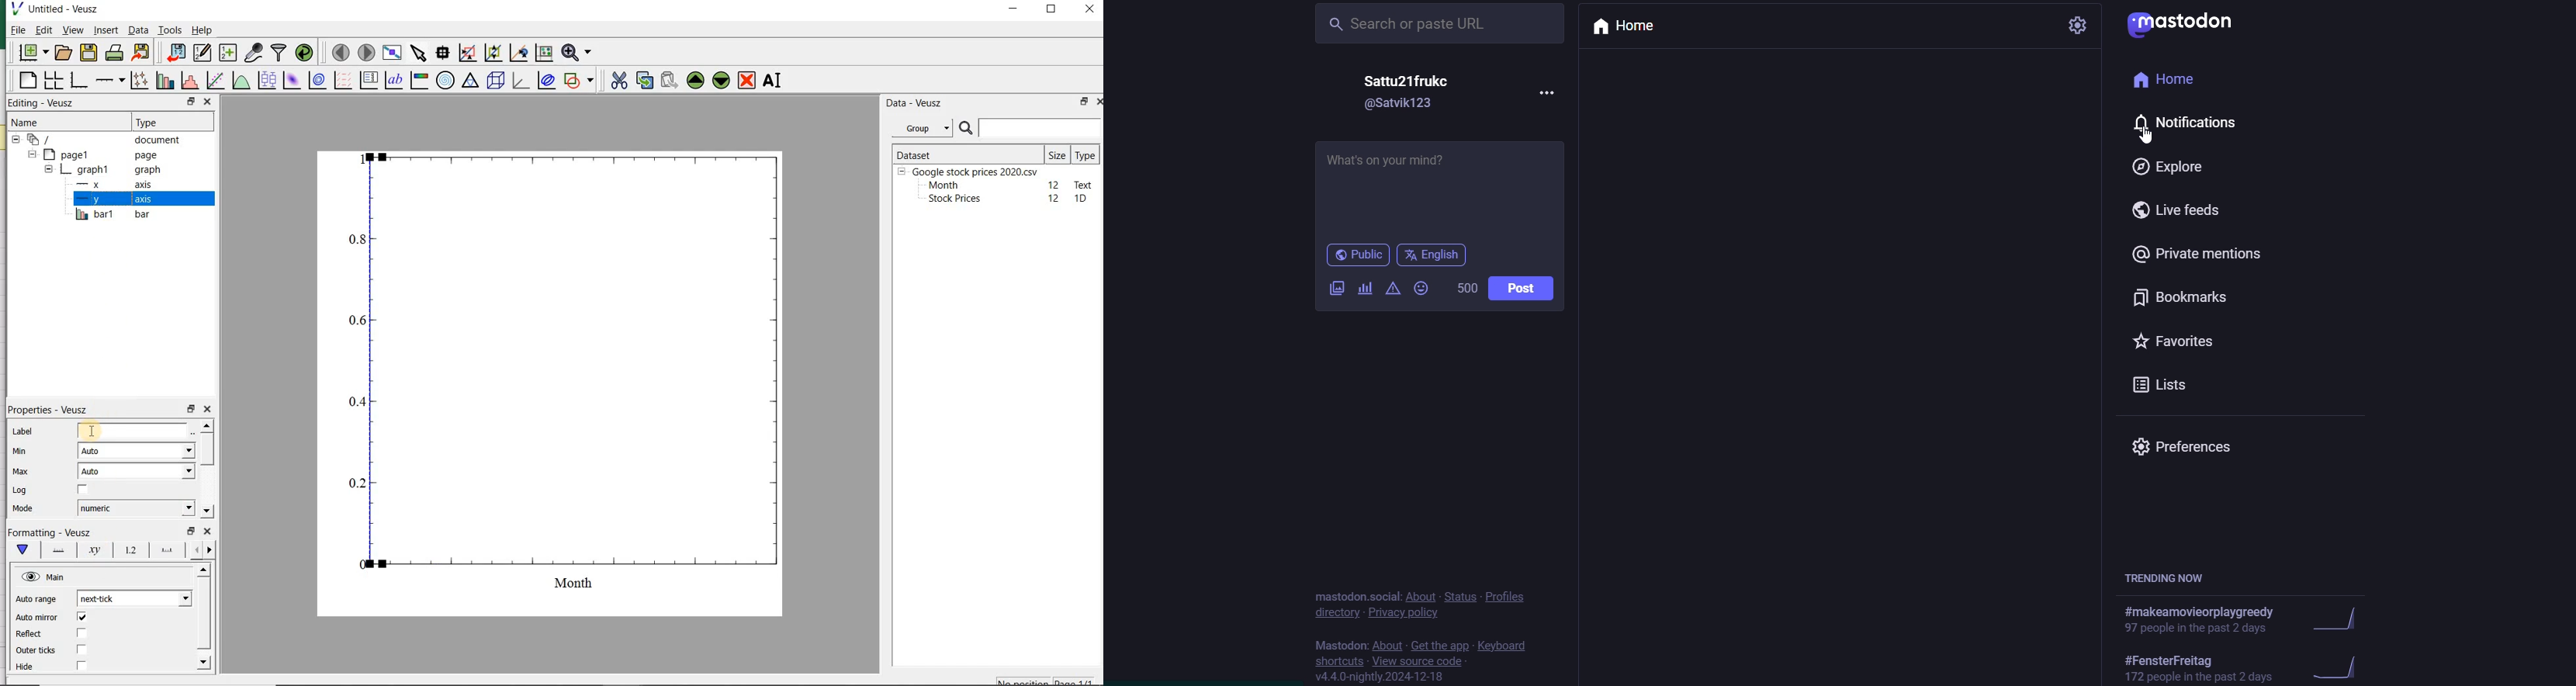 Image resolution: width=2576 pixels, height=700 pixels. Describe the element at coordinates (135, 508) in the screenshot. I see `numeric` at that location.